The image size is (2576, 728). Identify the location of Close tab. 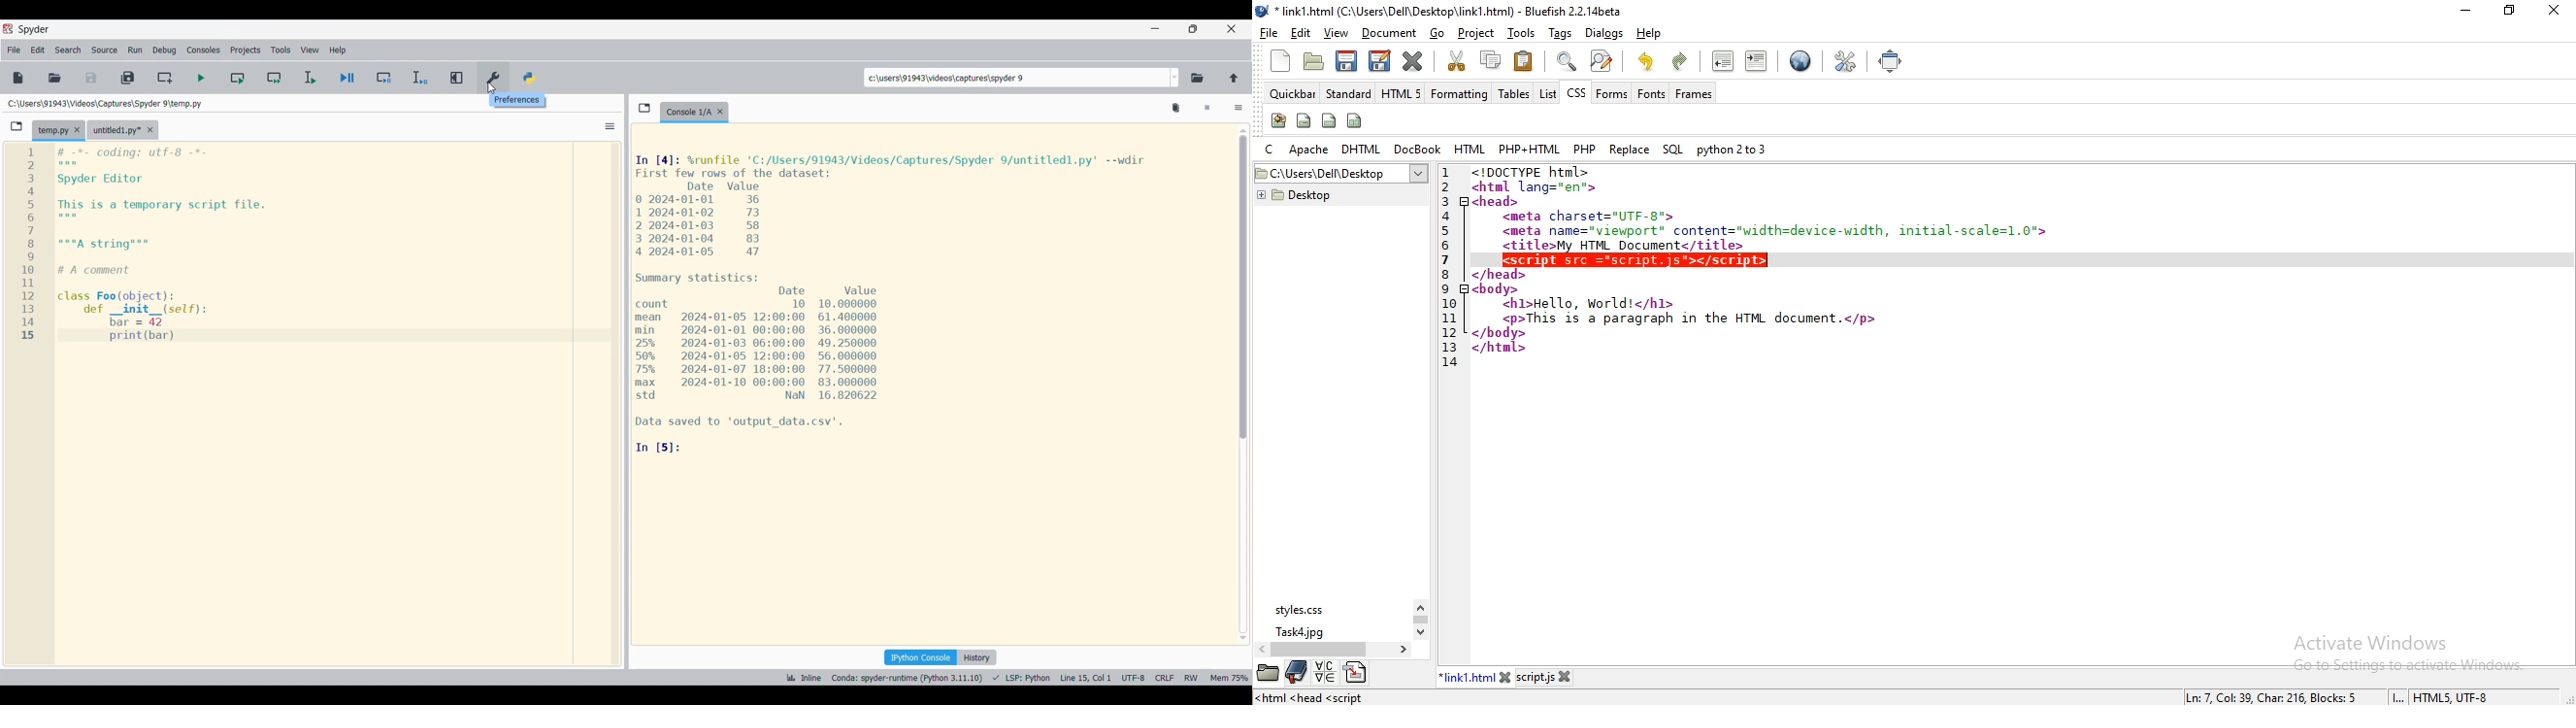
(77, 130).